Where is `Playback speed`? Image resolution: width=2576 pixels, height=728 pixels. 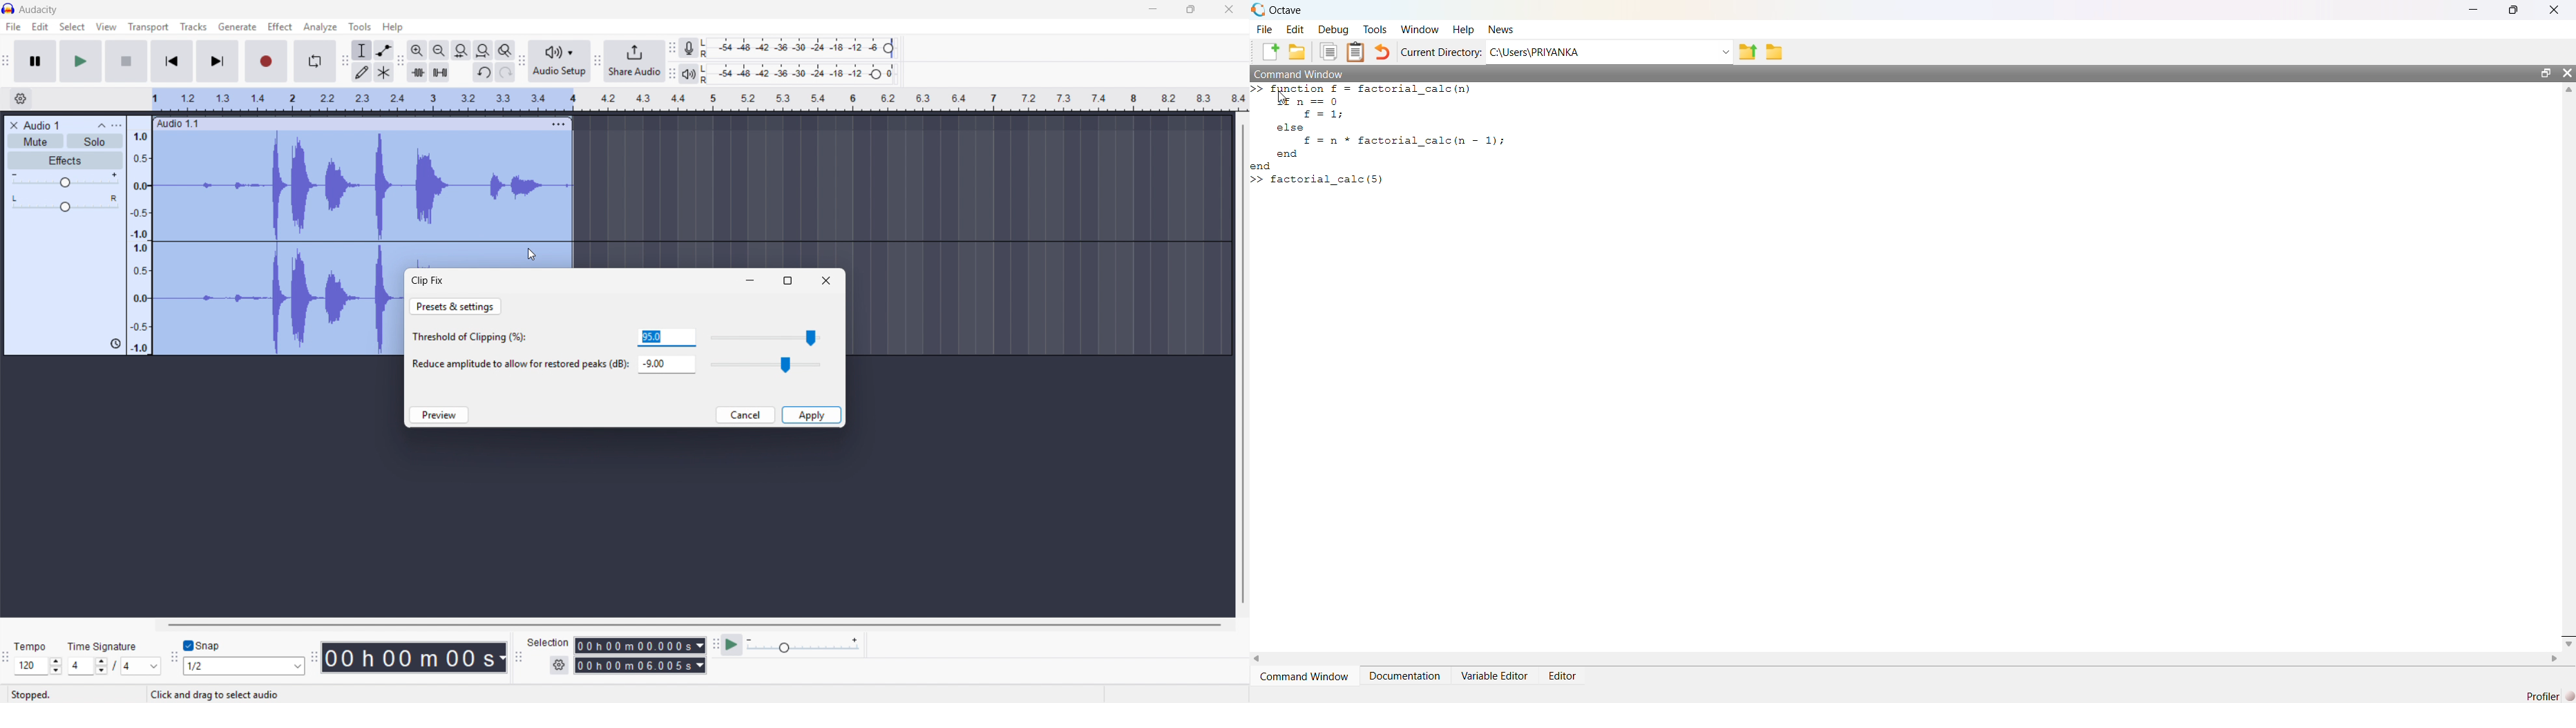 Playback speed is located at coordinates (803, 646).